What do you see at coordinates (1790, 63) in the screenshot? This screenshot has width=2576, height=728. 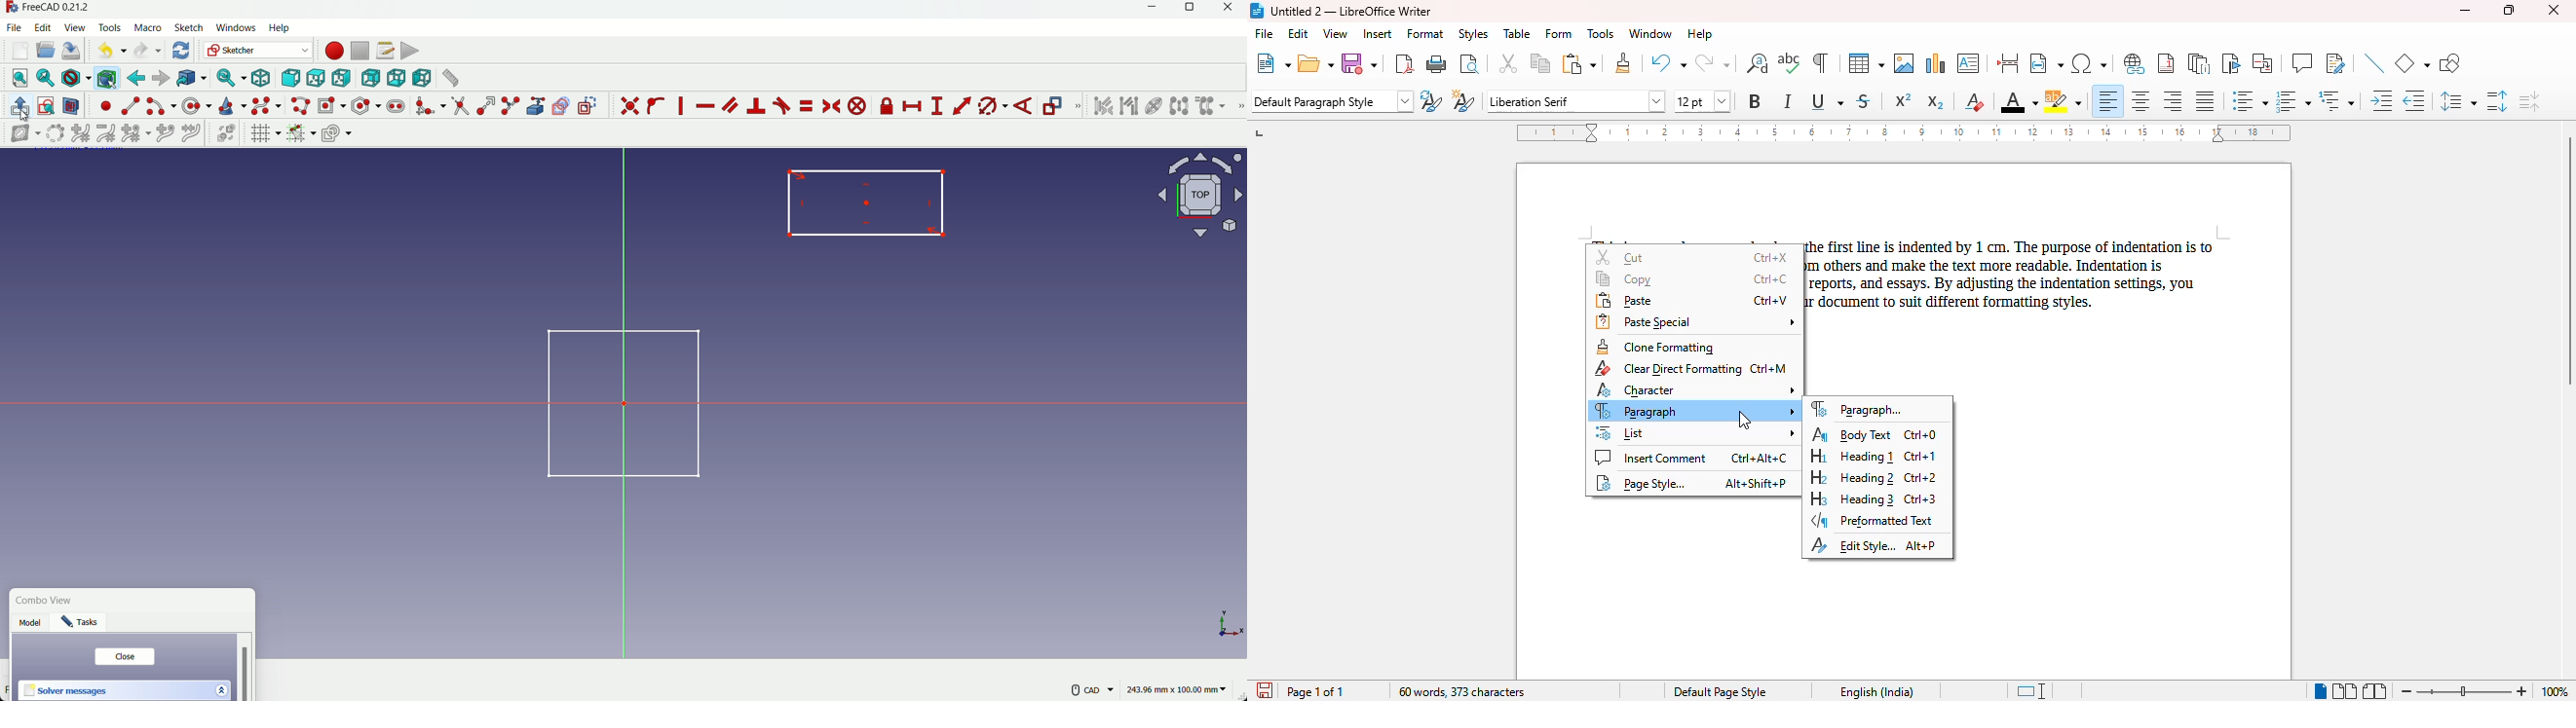 I see `spelling` at bounding box center [1790, 63].